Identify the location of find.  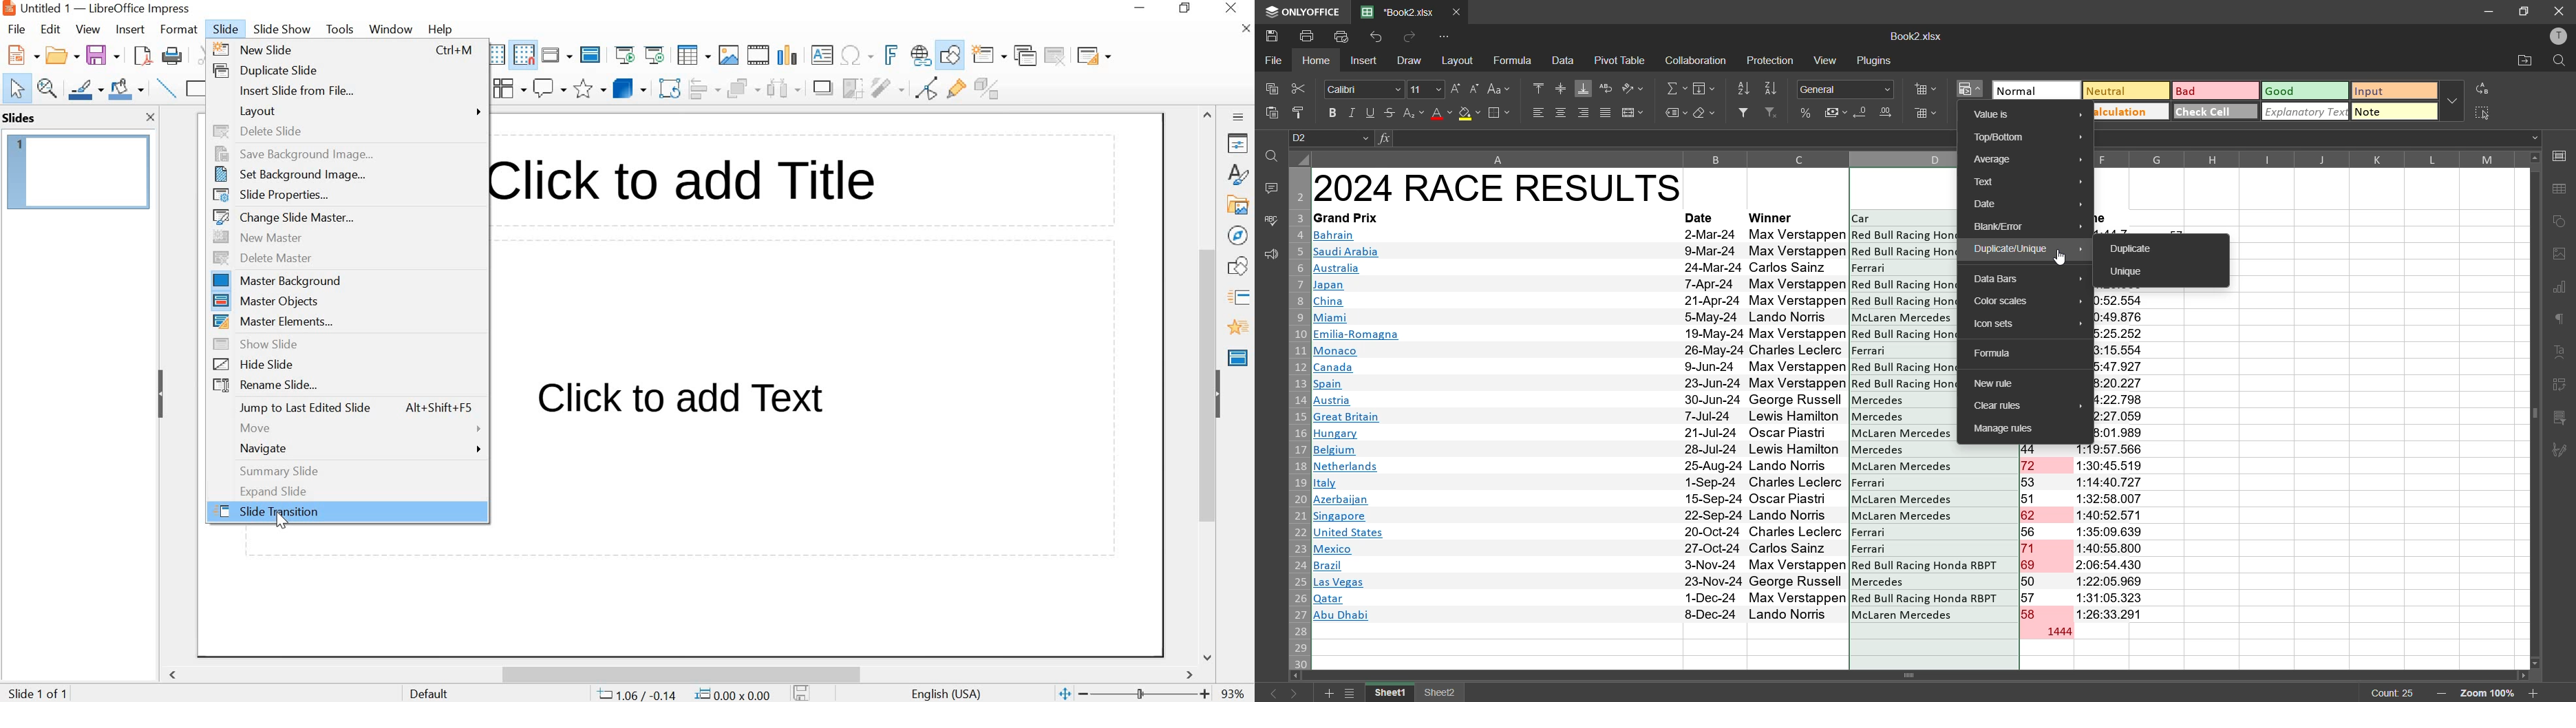
(1271, 156).